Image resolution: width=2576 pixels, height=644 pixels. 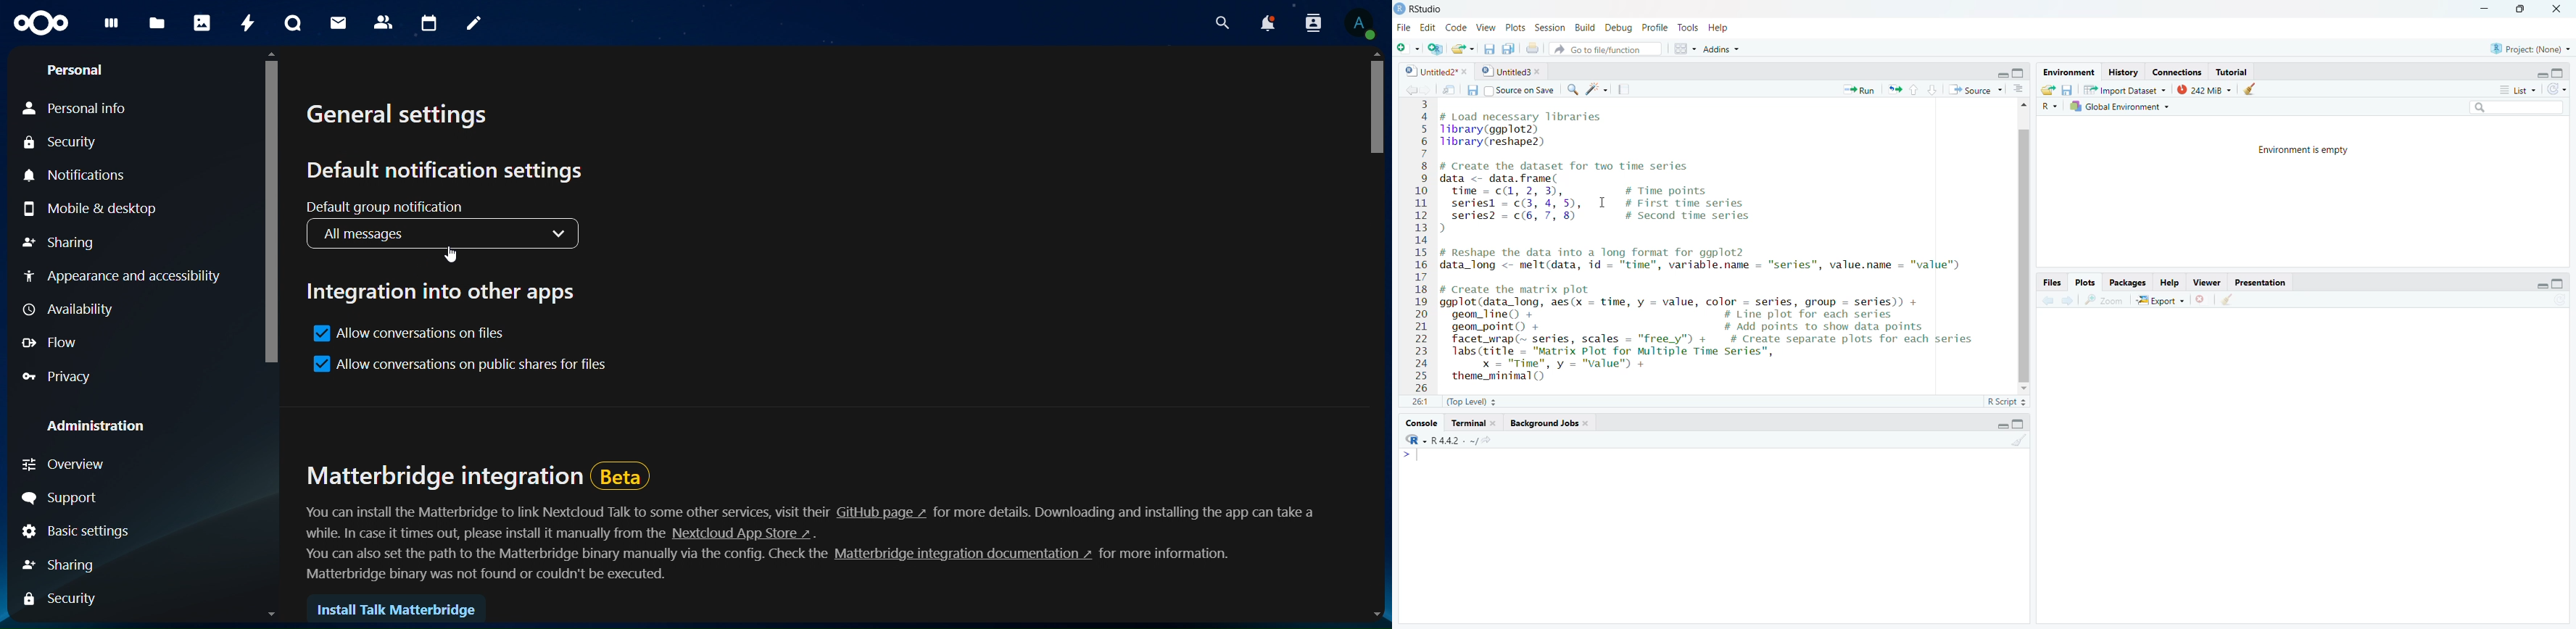 What do you see at coordinates (1473, 424) in the screenshot?
I see `Terminal` at bounding box center [1473, 424].